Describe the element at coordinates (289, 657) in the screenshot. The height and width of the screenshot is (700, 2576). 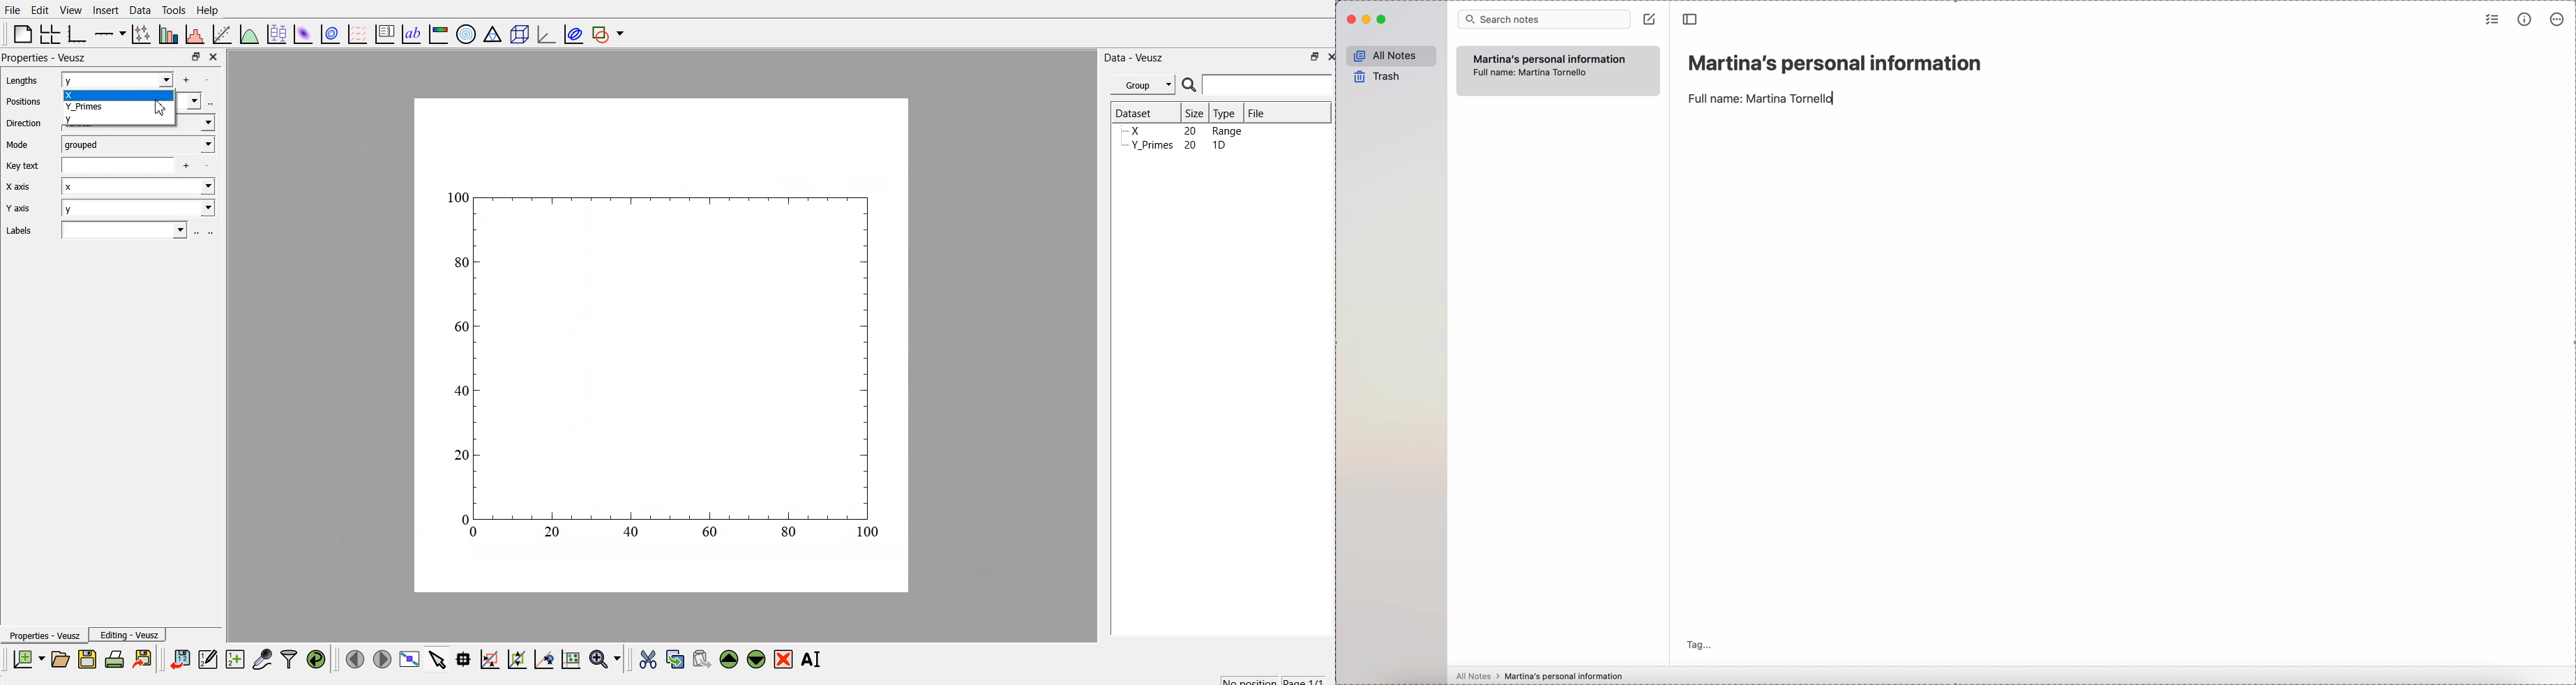
I see `filter data` at that location.